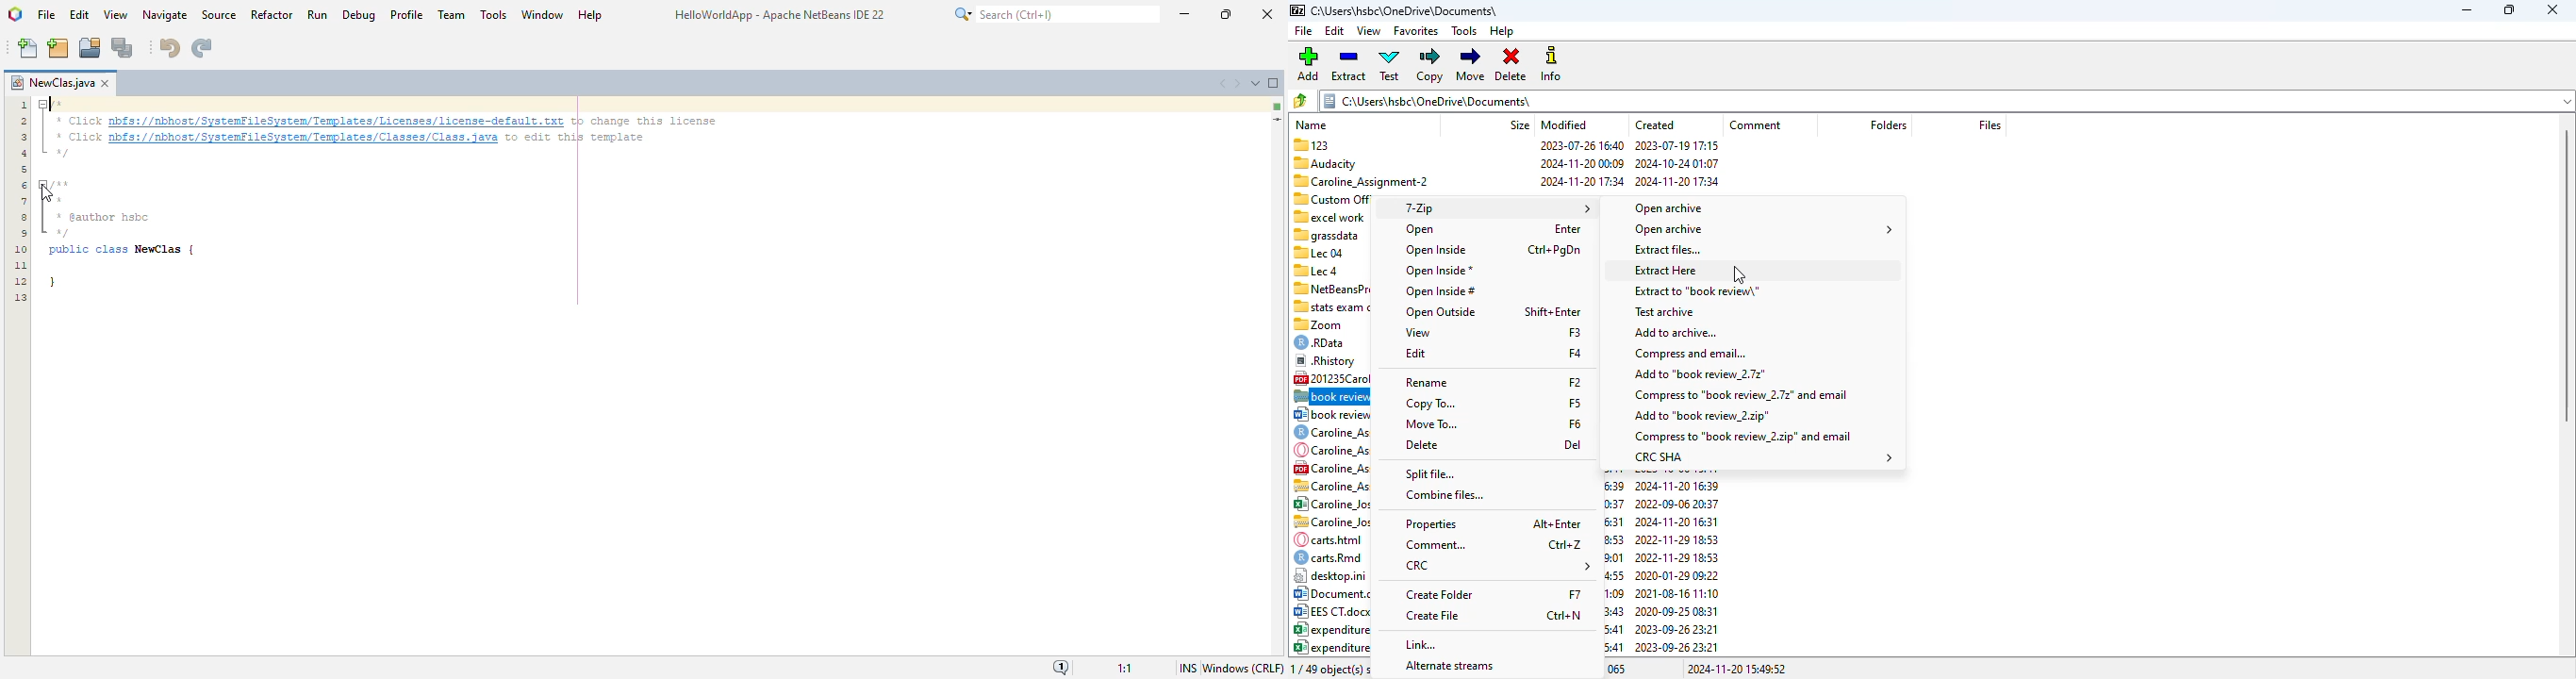 This screenshot has height=700, width=2576. I want to click on view, so click(1368, 31).